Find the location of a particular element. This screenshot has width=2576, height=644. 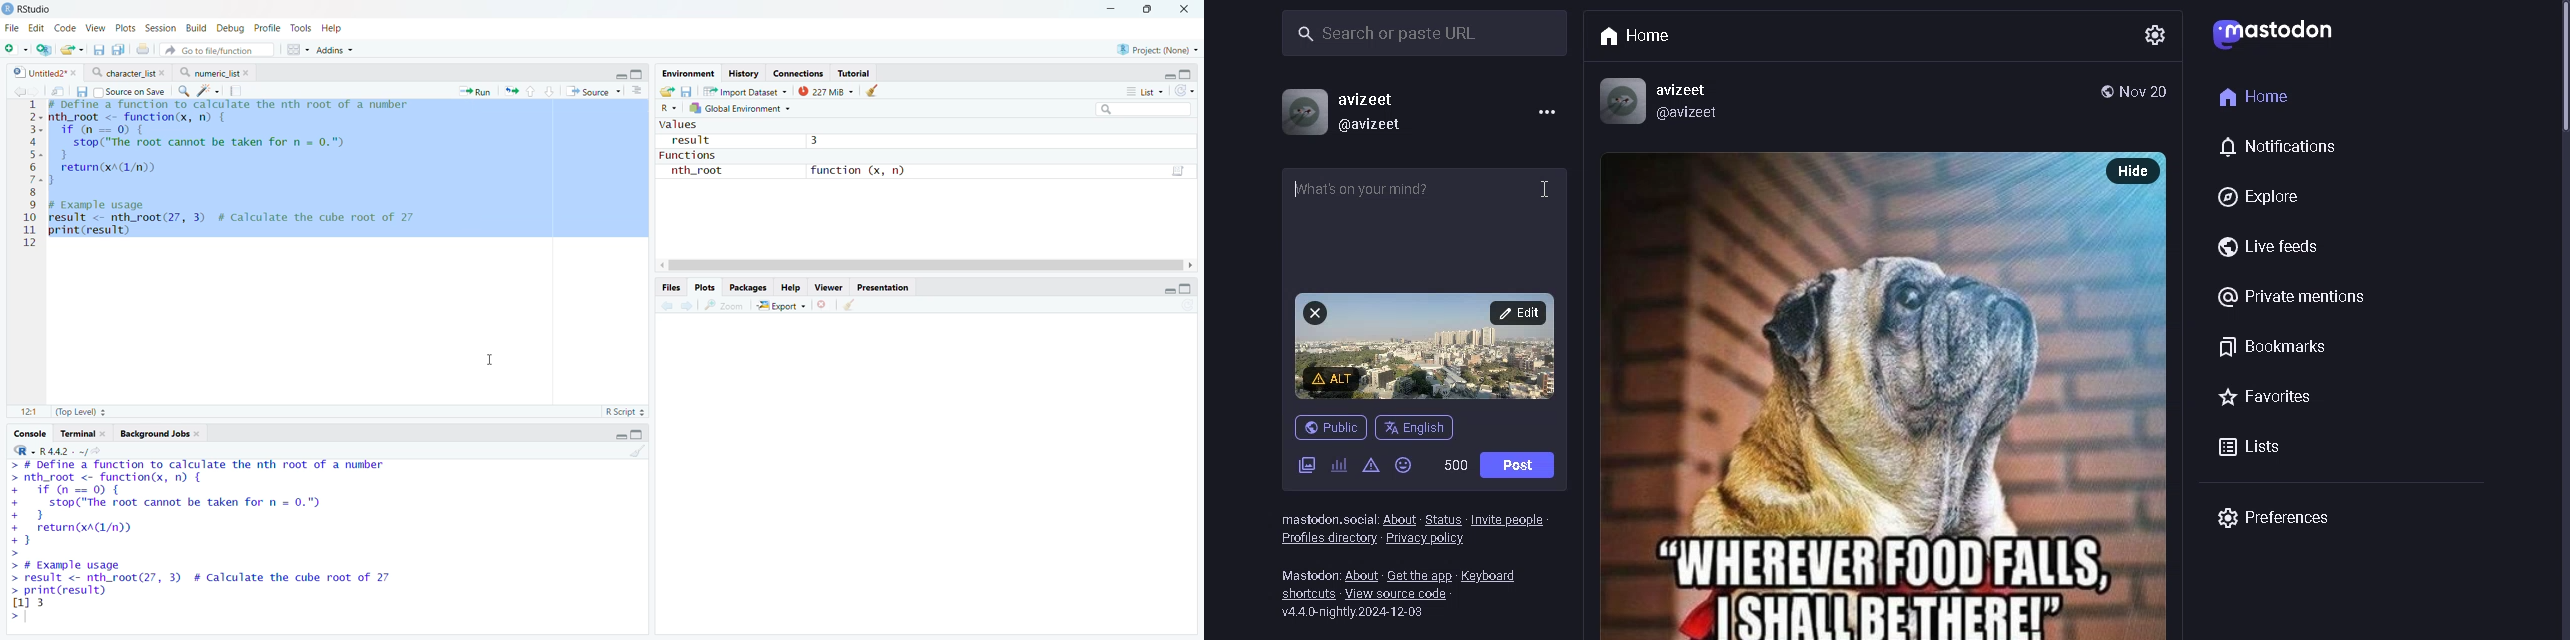

Code is located at coordinates (65, 28).